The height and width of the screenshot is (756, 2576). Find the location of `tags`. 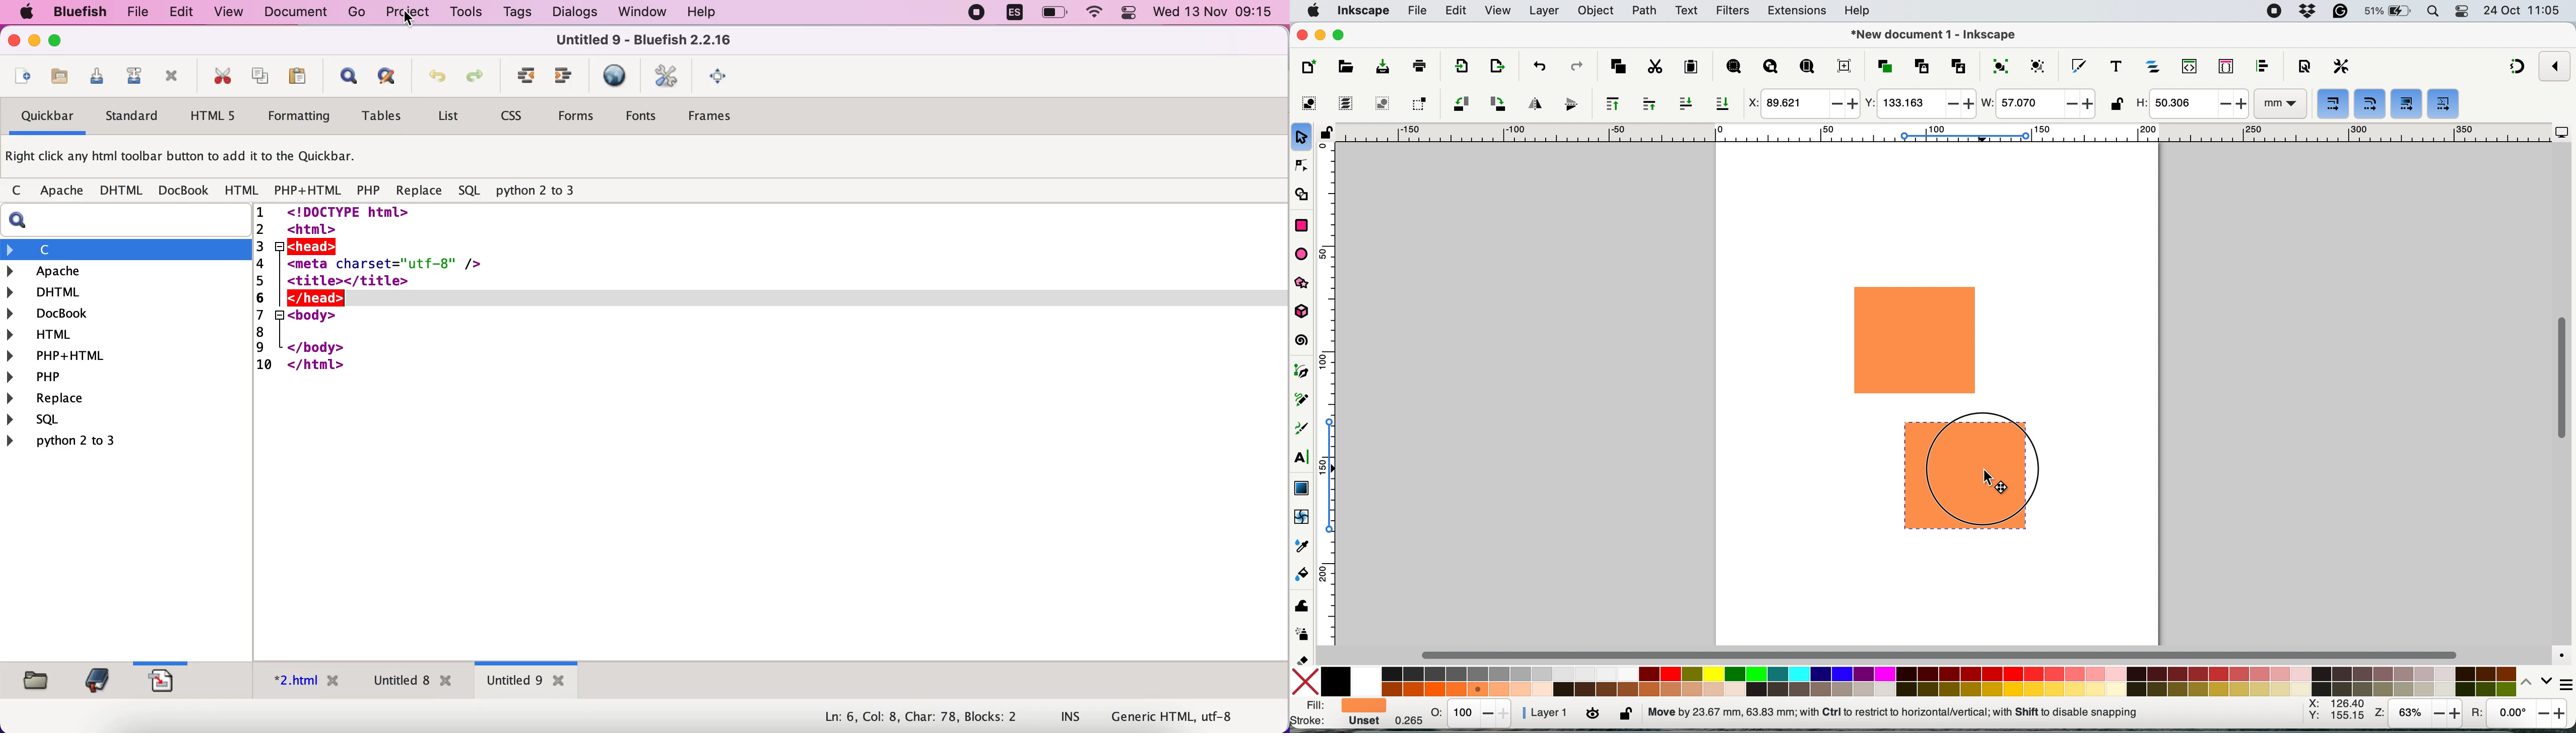

tags is located at coordinates (517, 14).